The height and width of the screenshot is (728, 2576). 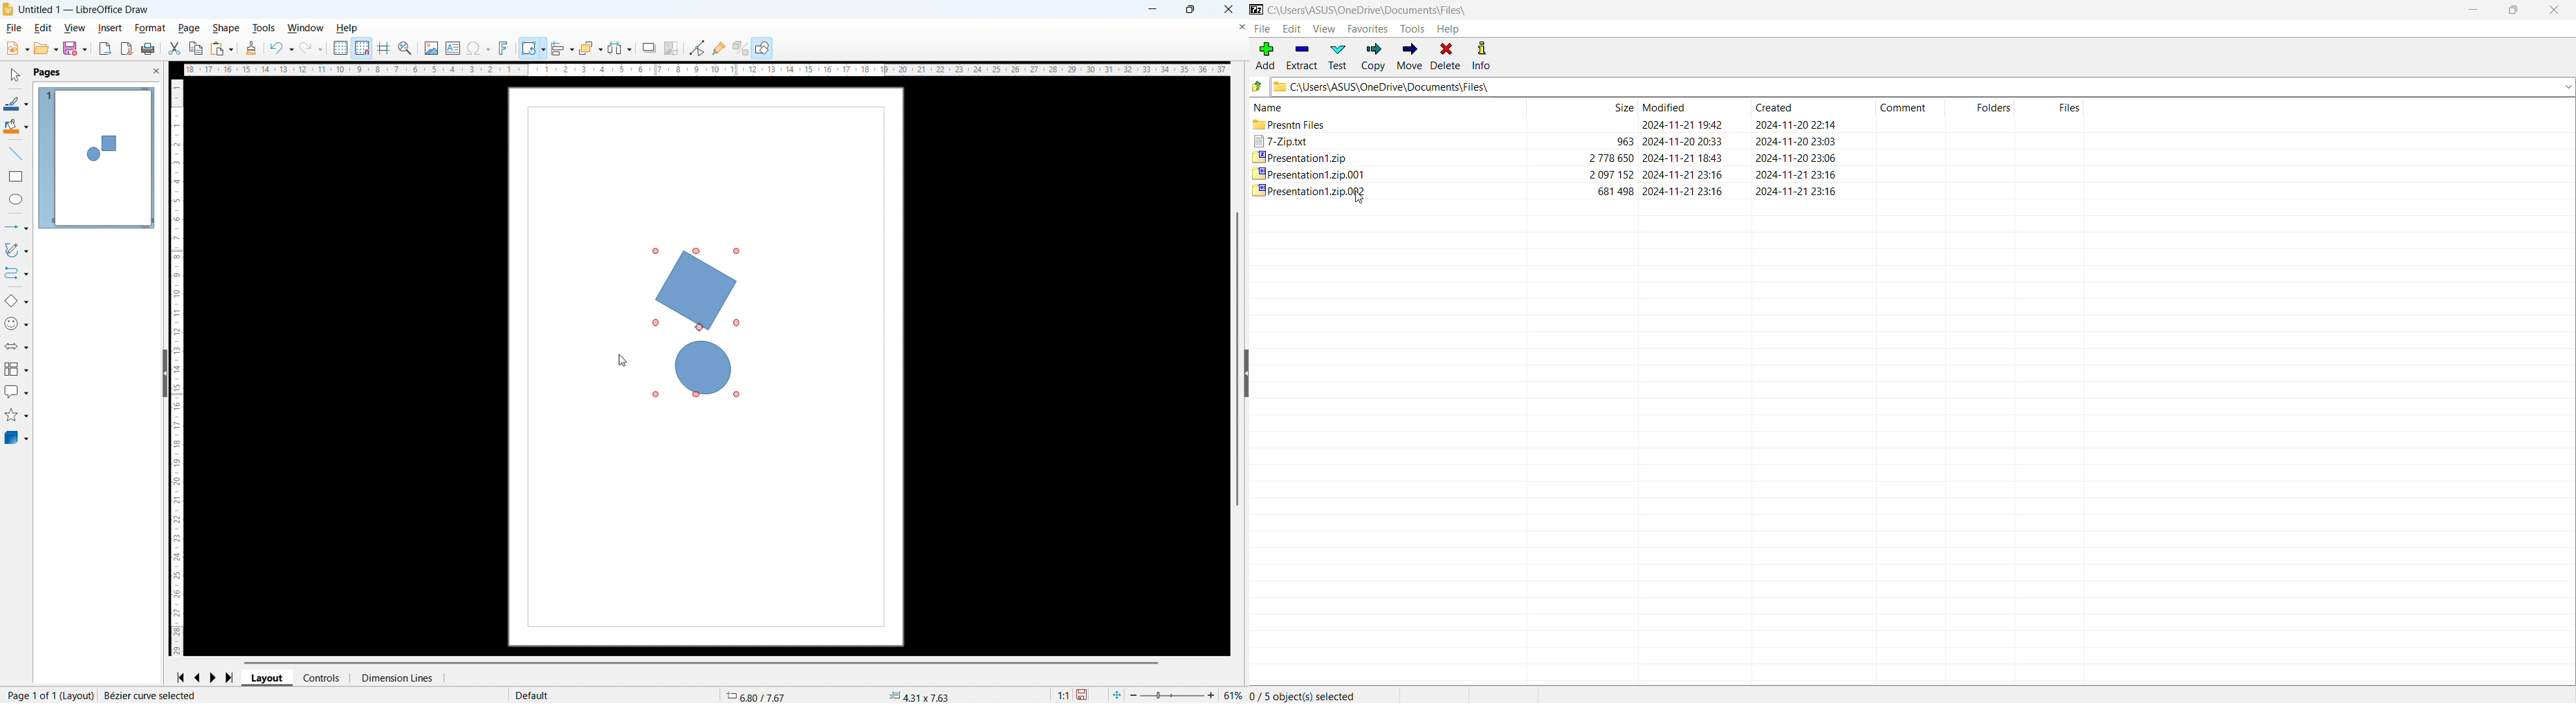 I want to click on 2024-11-21 23:16, so click(x=1805, y=190).